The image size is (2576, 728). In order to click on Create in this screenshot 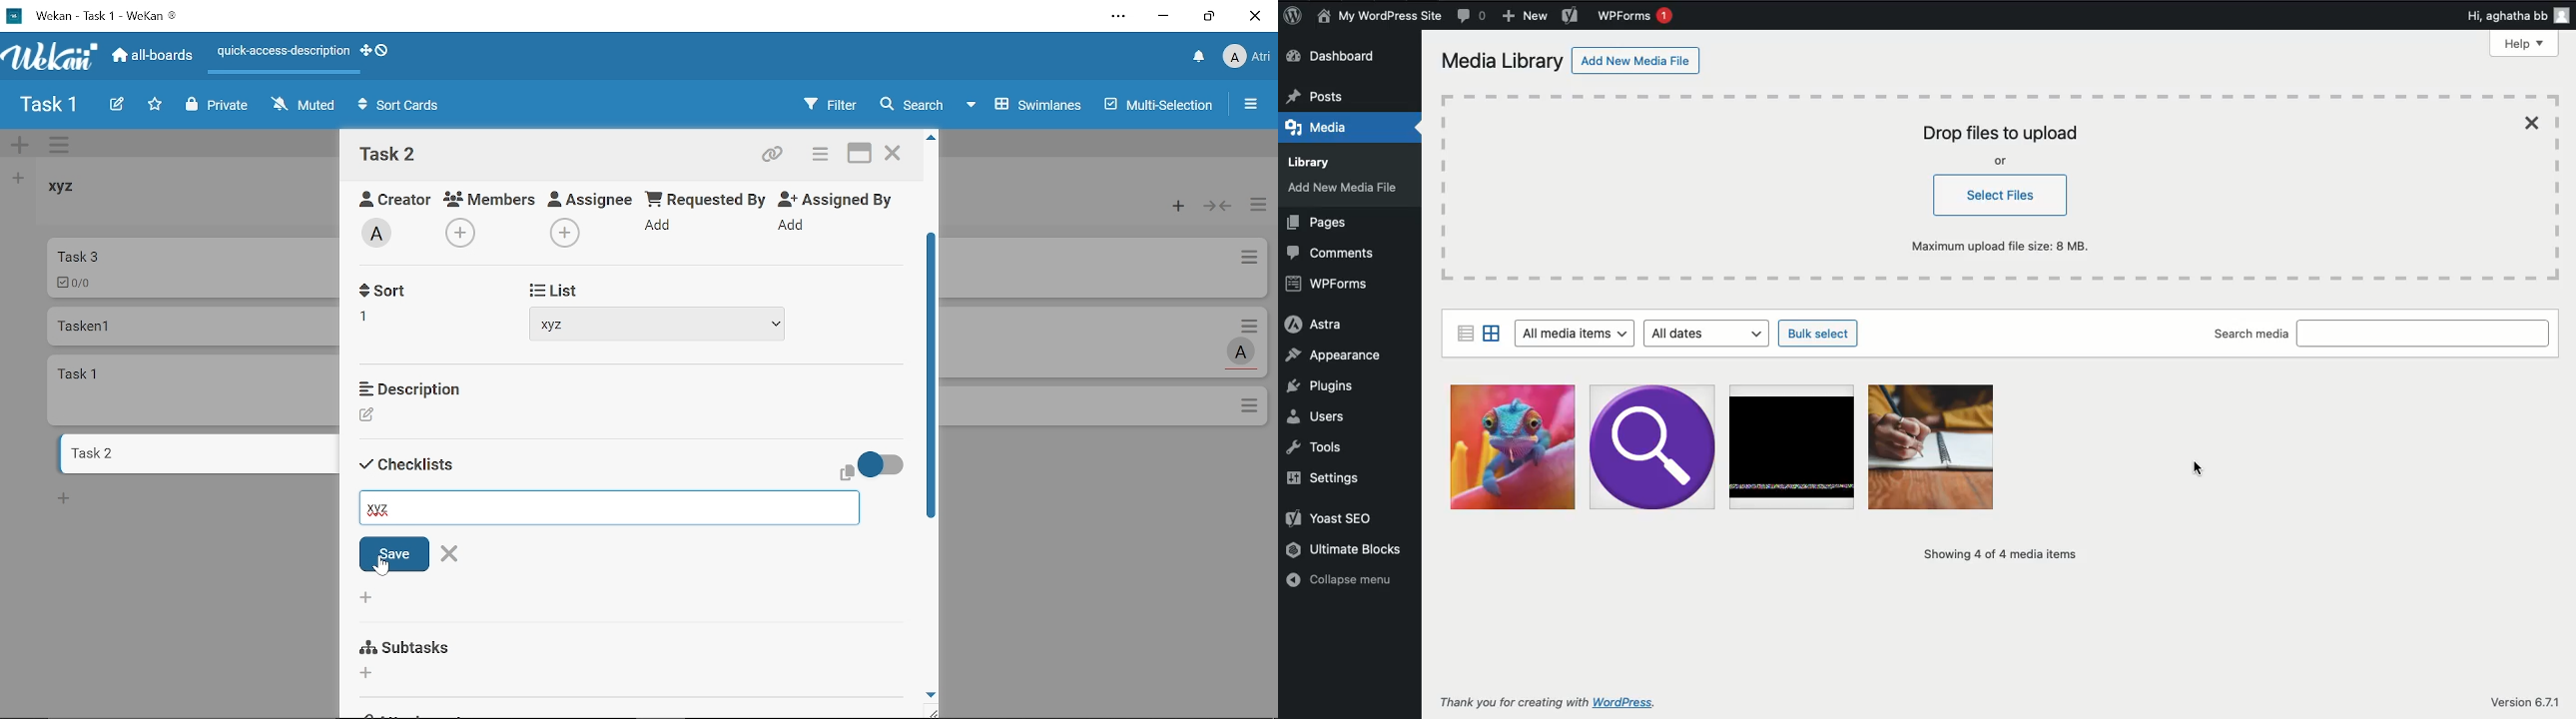, I will do `click(116, 106)`.